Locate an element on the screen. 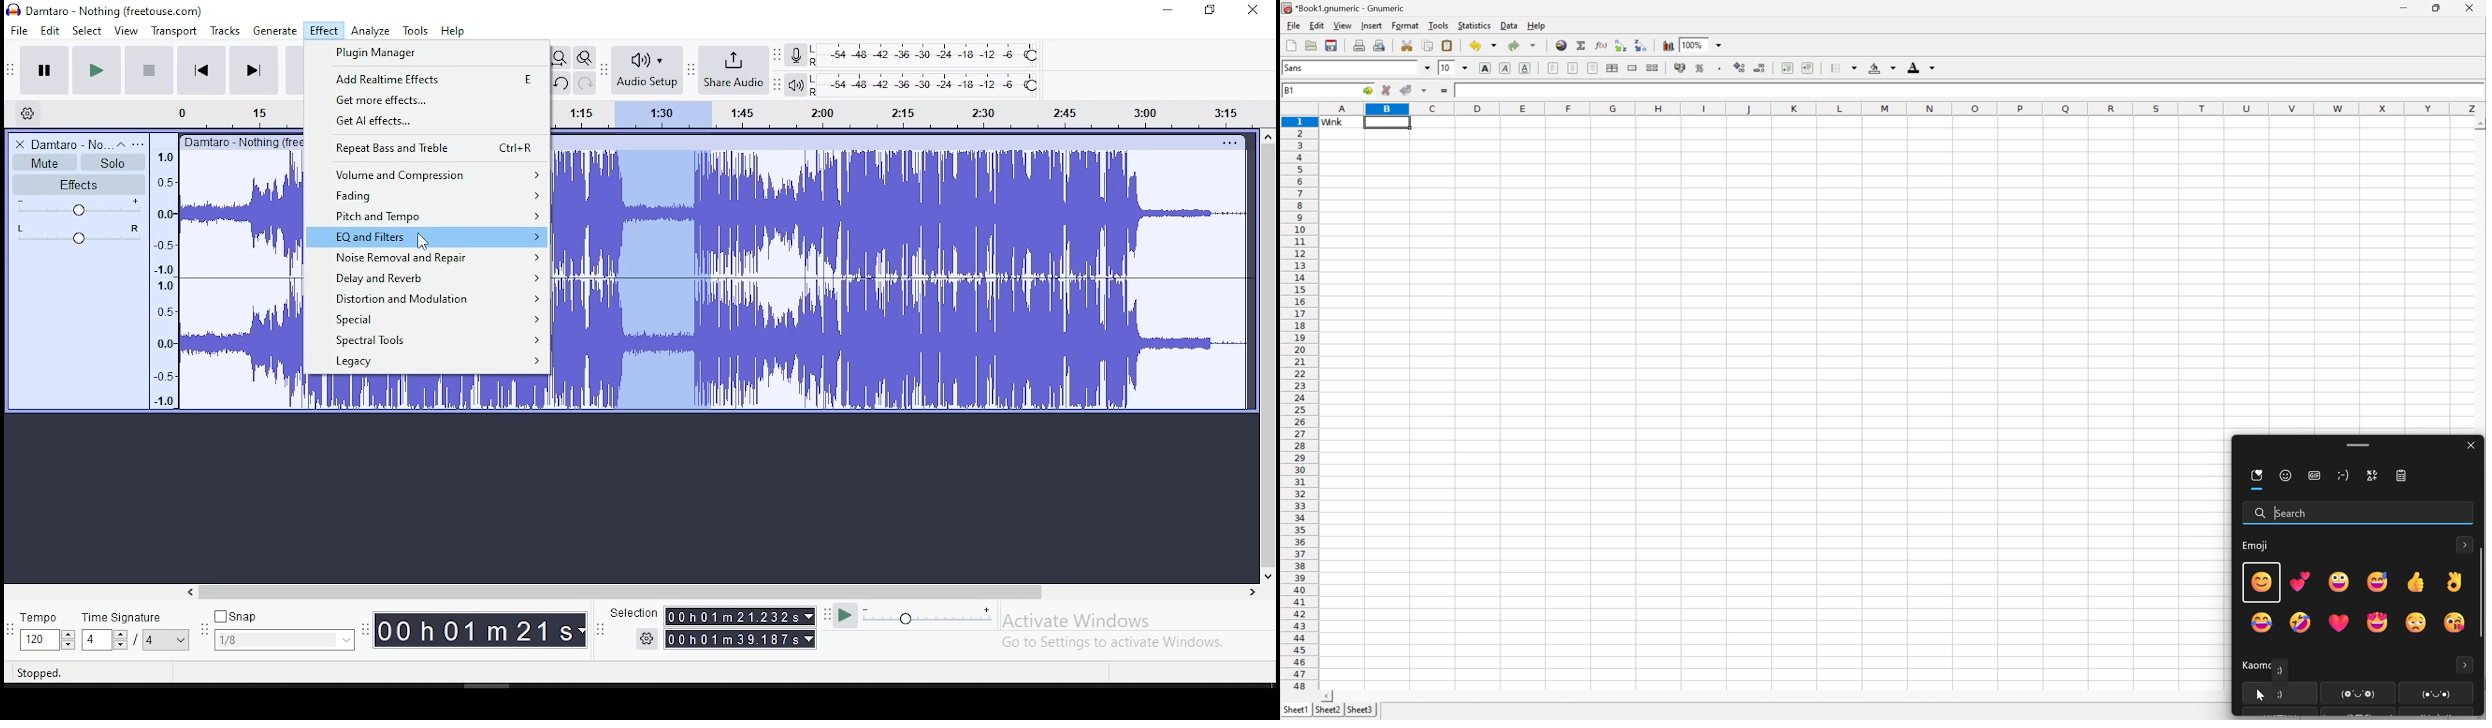  fit project to width is located at coordinates (559, 57).